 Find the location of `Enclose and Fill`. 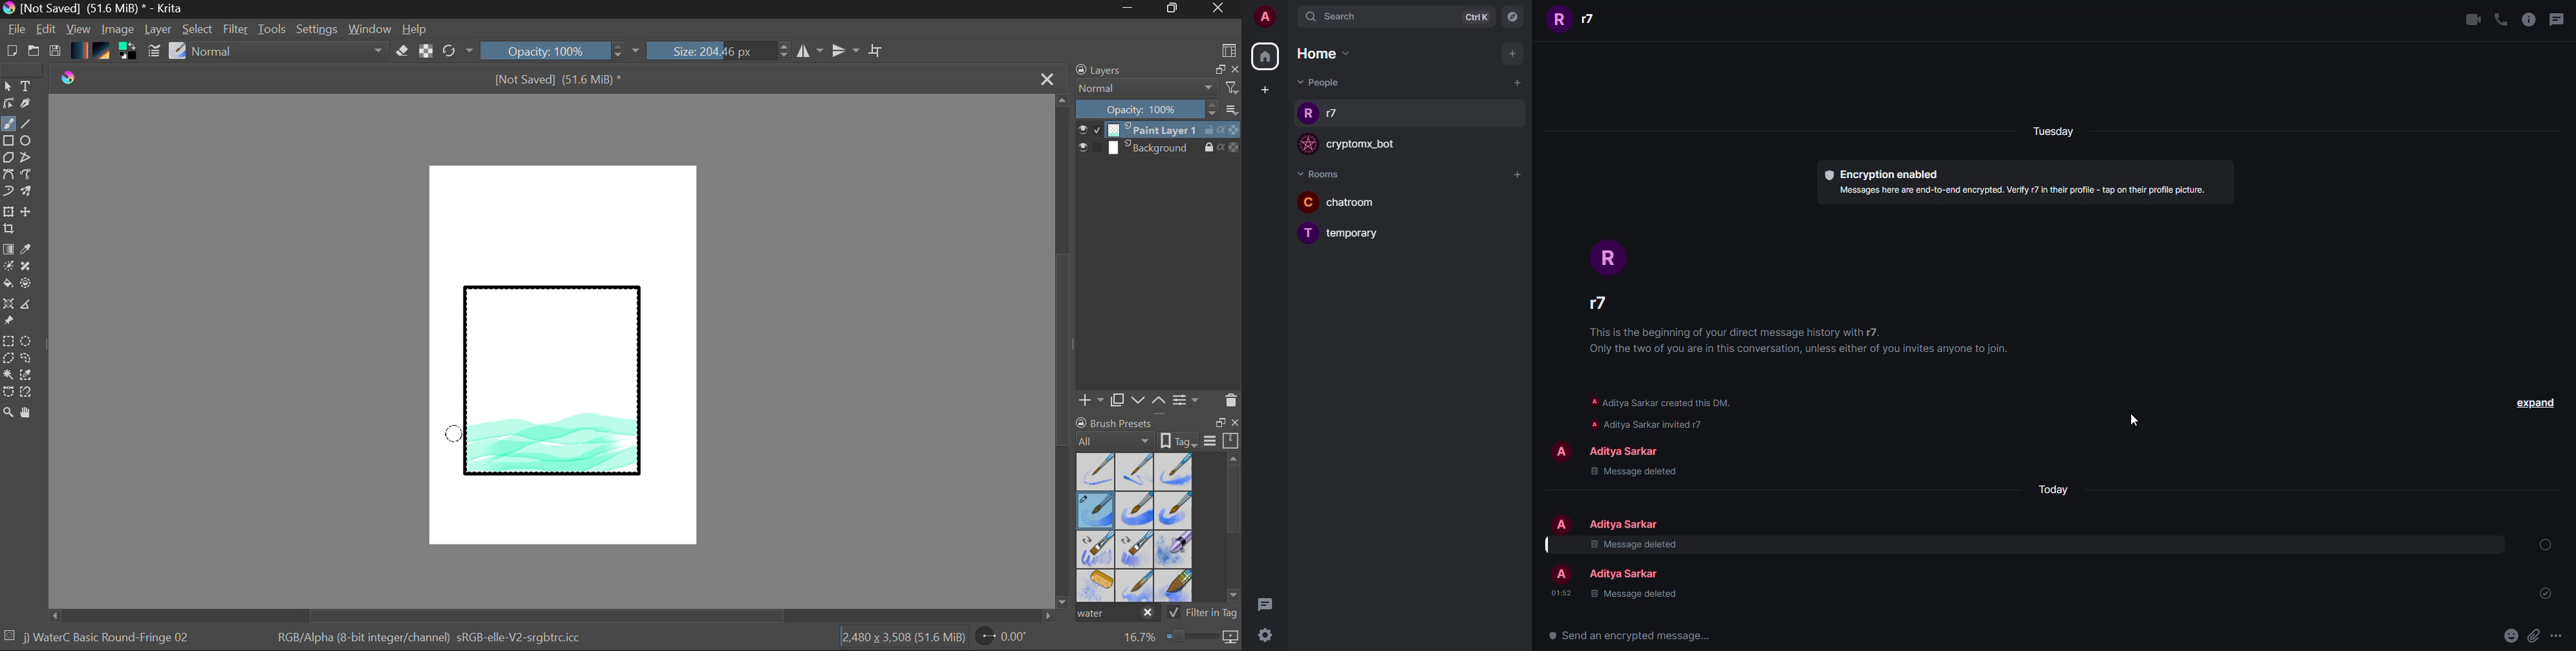

Enclose and Fill is located at coordinates (28, 285).